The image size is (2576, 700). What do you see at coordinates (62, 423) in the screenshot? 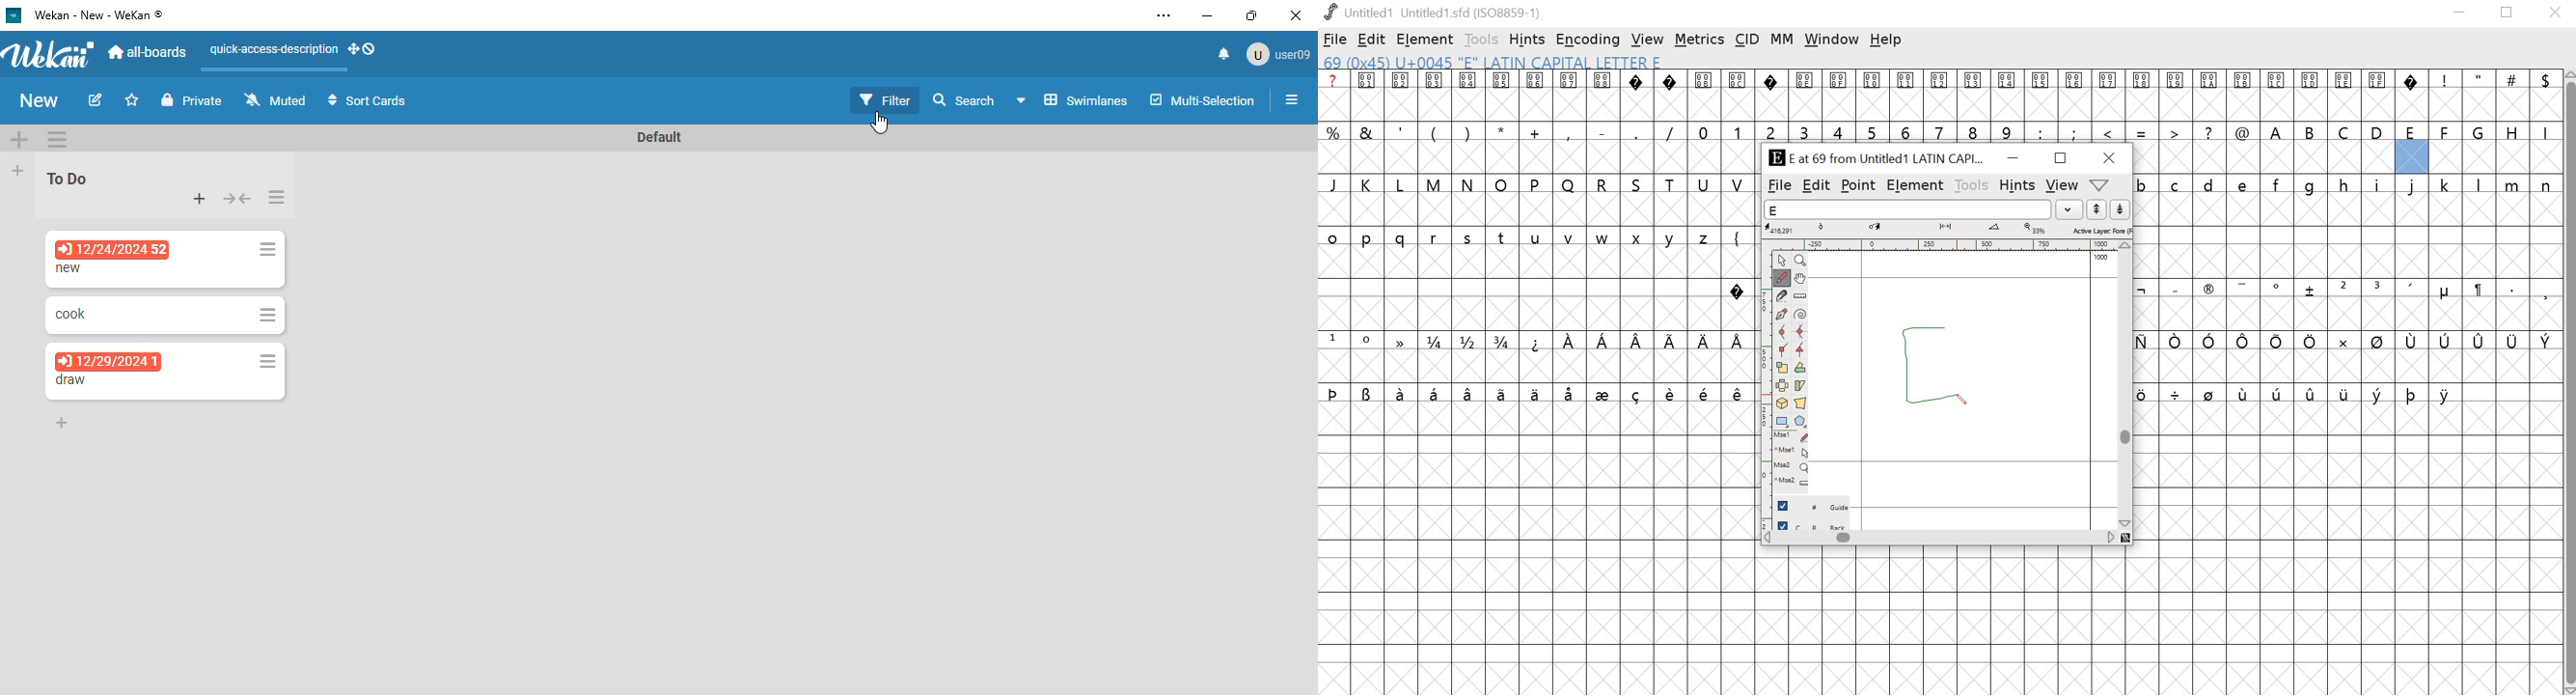
I see `add card to bottom of the list` at bounding box center [62, 423].